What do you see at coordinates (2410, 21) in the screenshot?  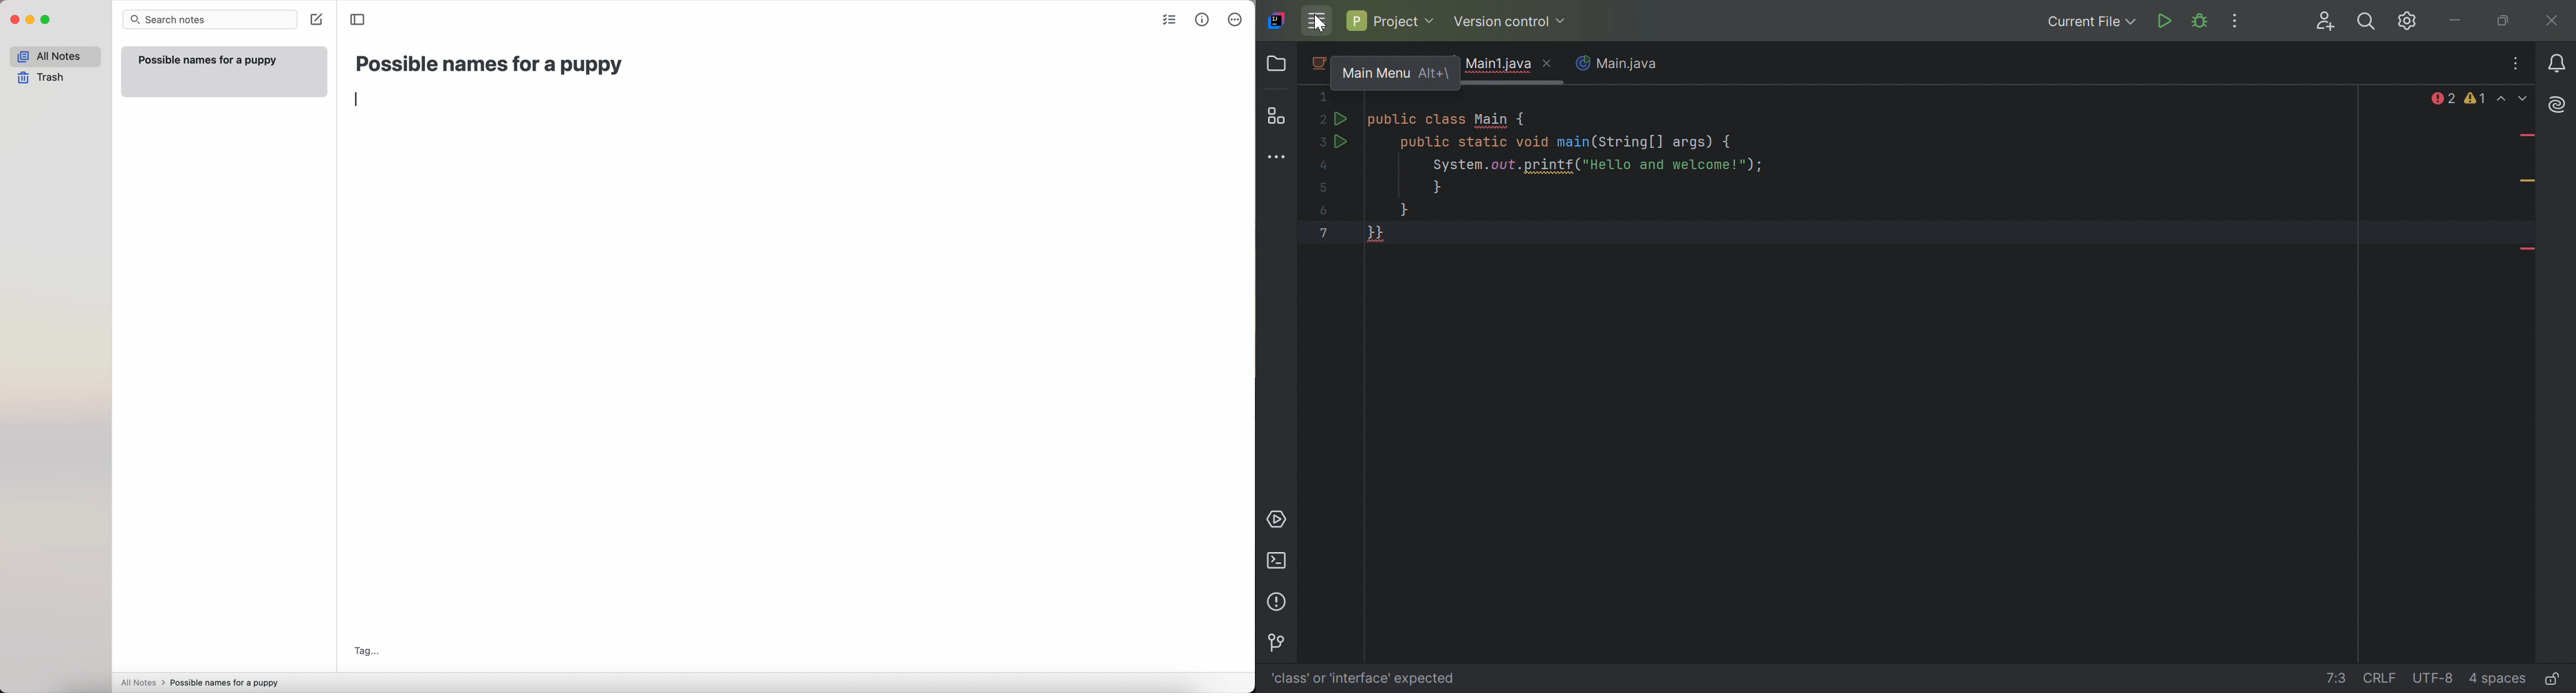 I see `Updates available. IDE and Project Settings. ` at bounding box center [2410, 21].